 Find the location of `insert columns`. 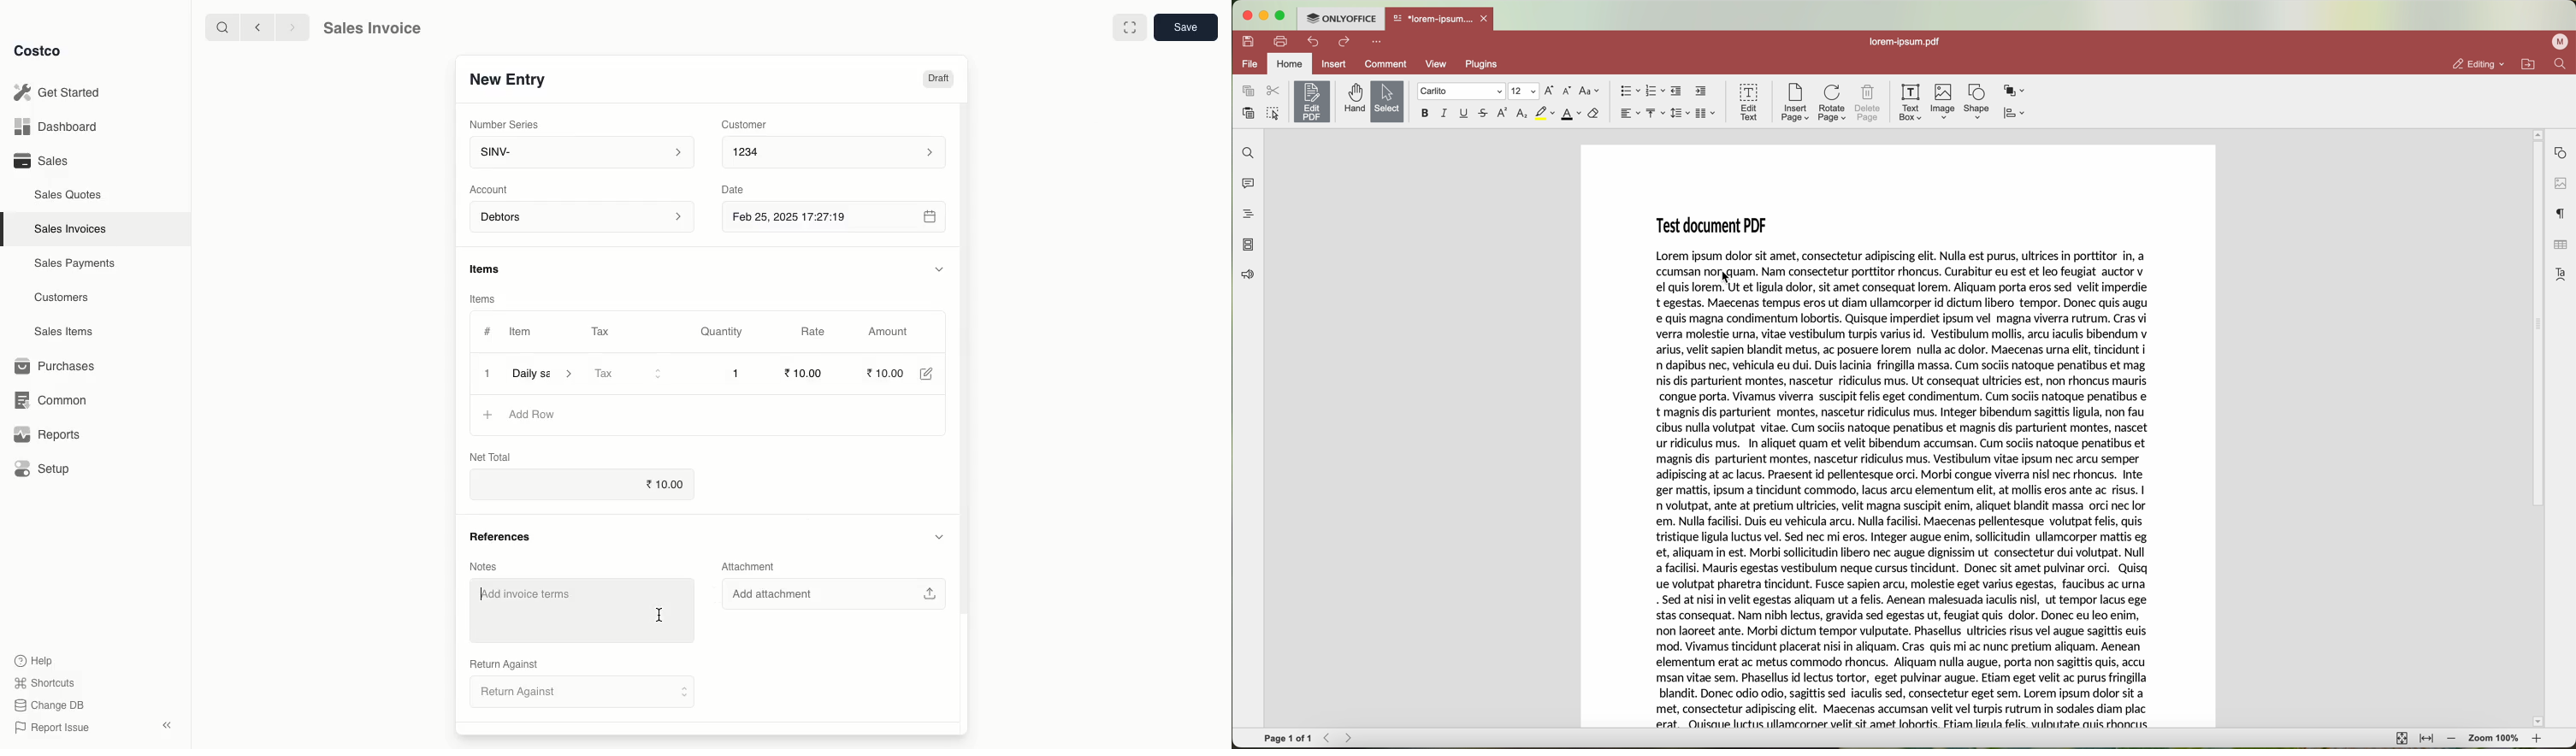

insert columns is located at coordinates (1705, 113).